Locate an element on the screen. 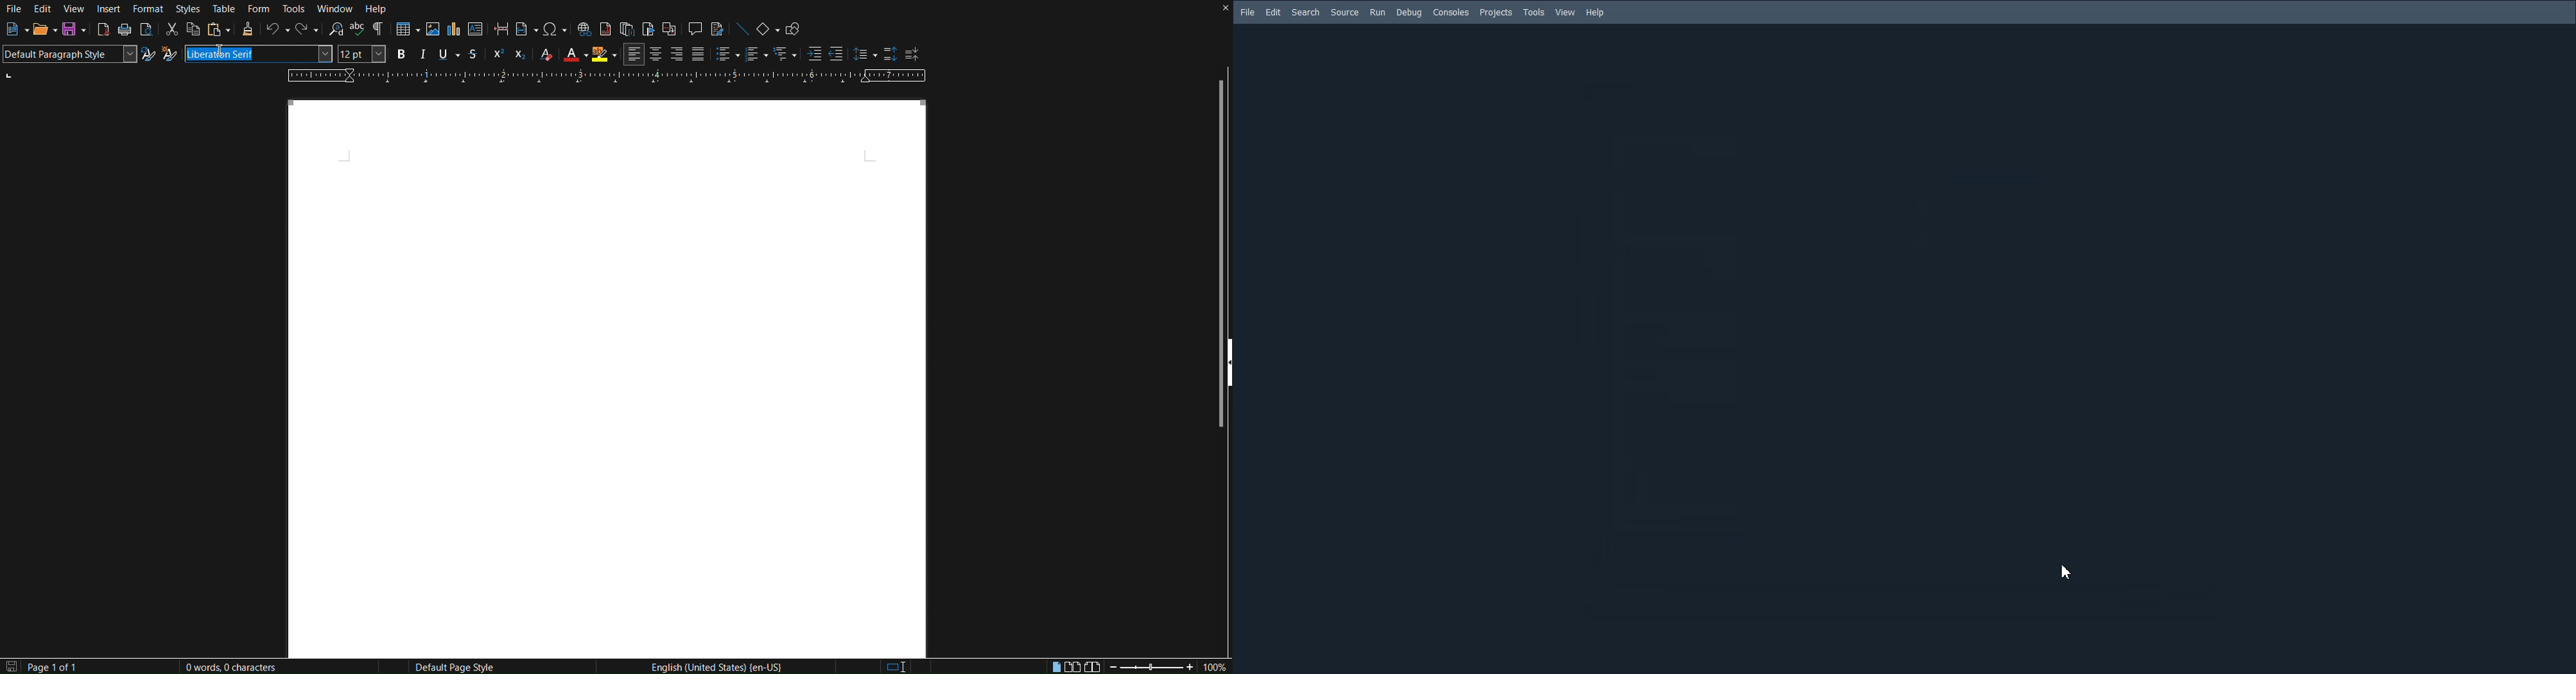 This screenshot has height=700, width=2576. Insert textbox is located at coordinates (476, 29).